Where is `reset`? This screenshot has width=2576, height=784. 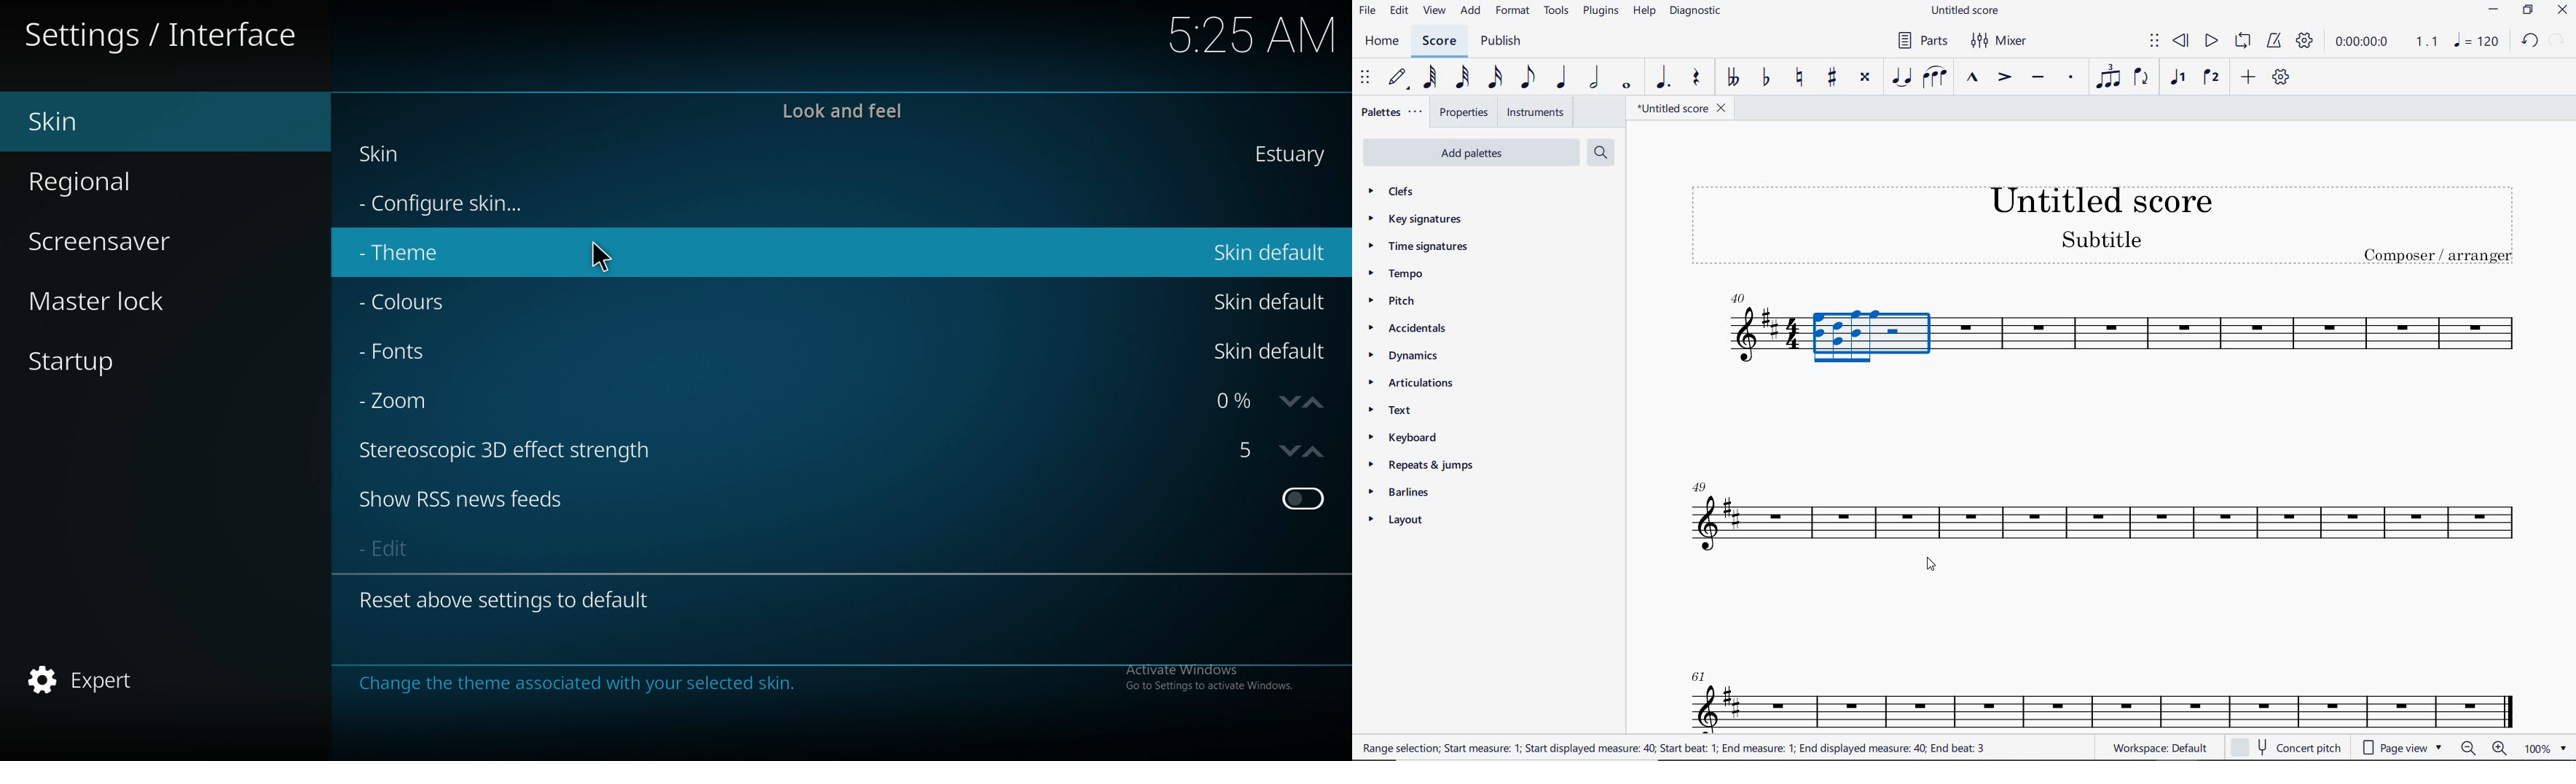 reset is located at coordinates (509, 598).